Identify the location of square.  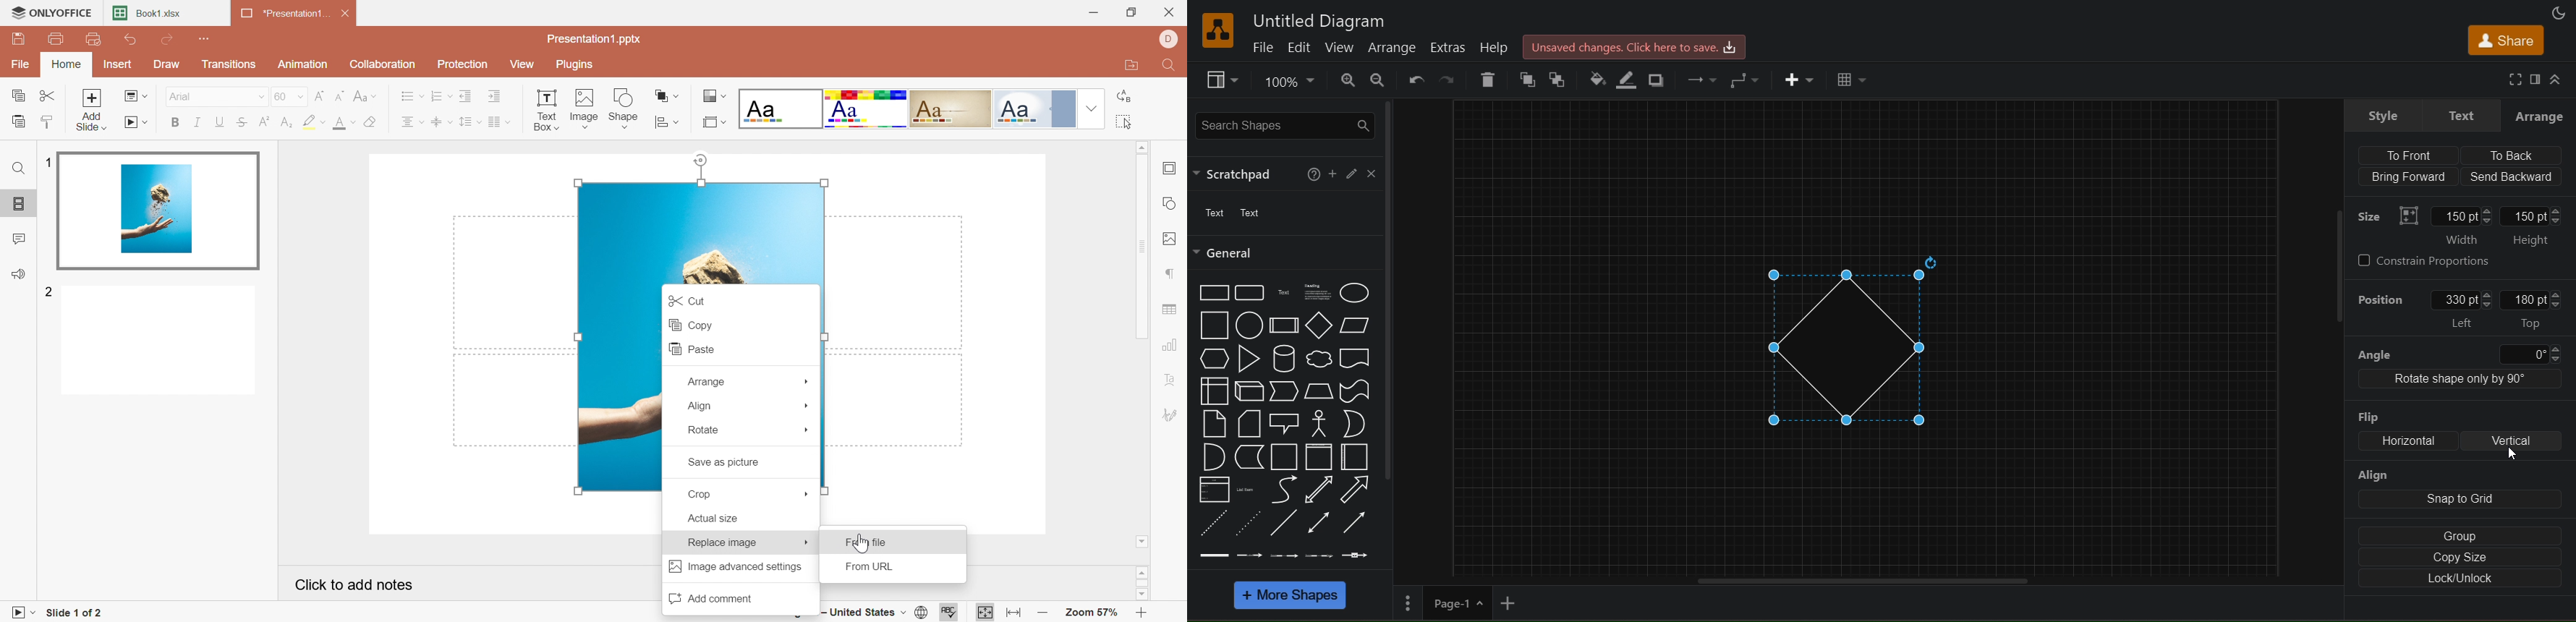
(1214, 327).